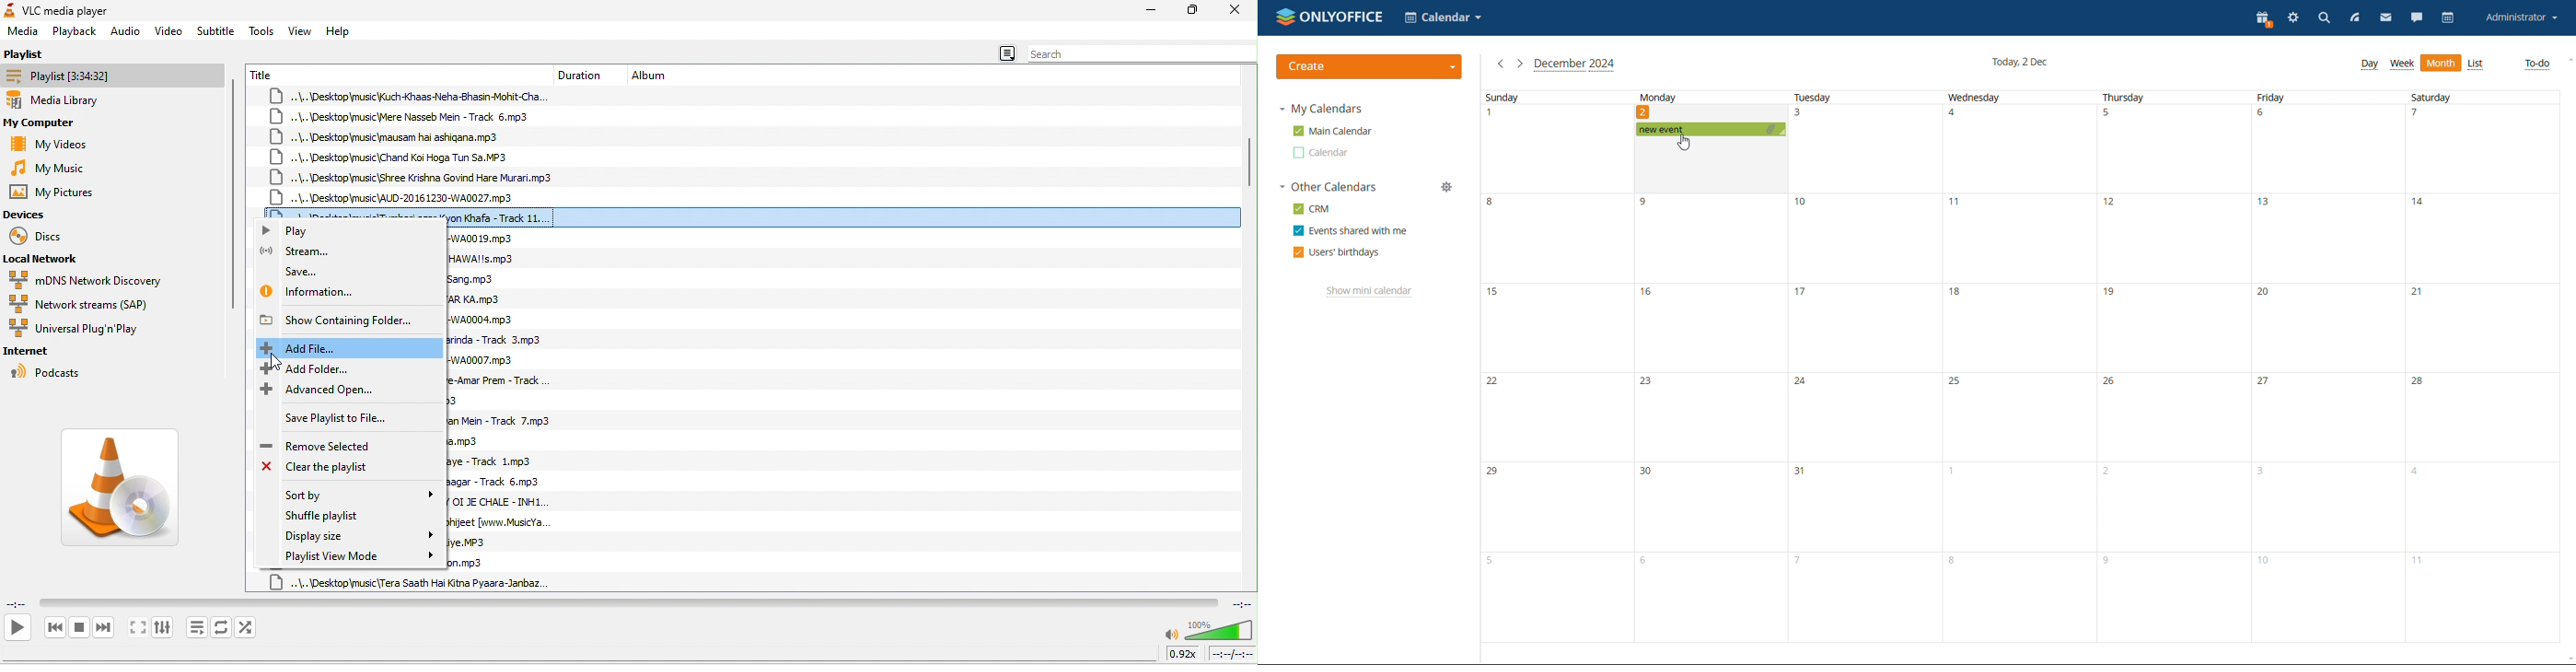 This screenshot has height=672, width=2576. I want to click on devices, so click(32, 216).